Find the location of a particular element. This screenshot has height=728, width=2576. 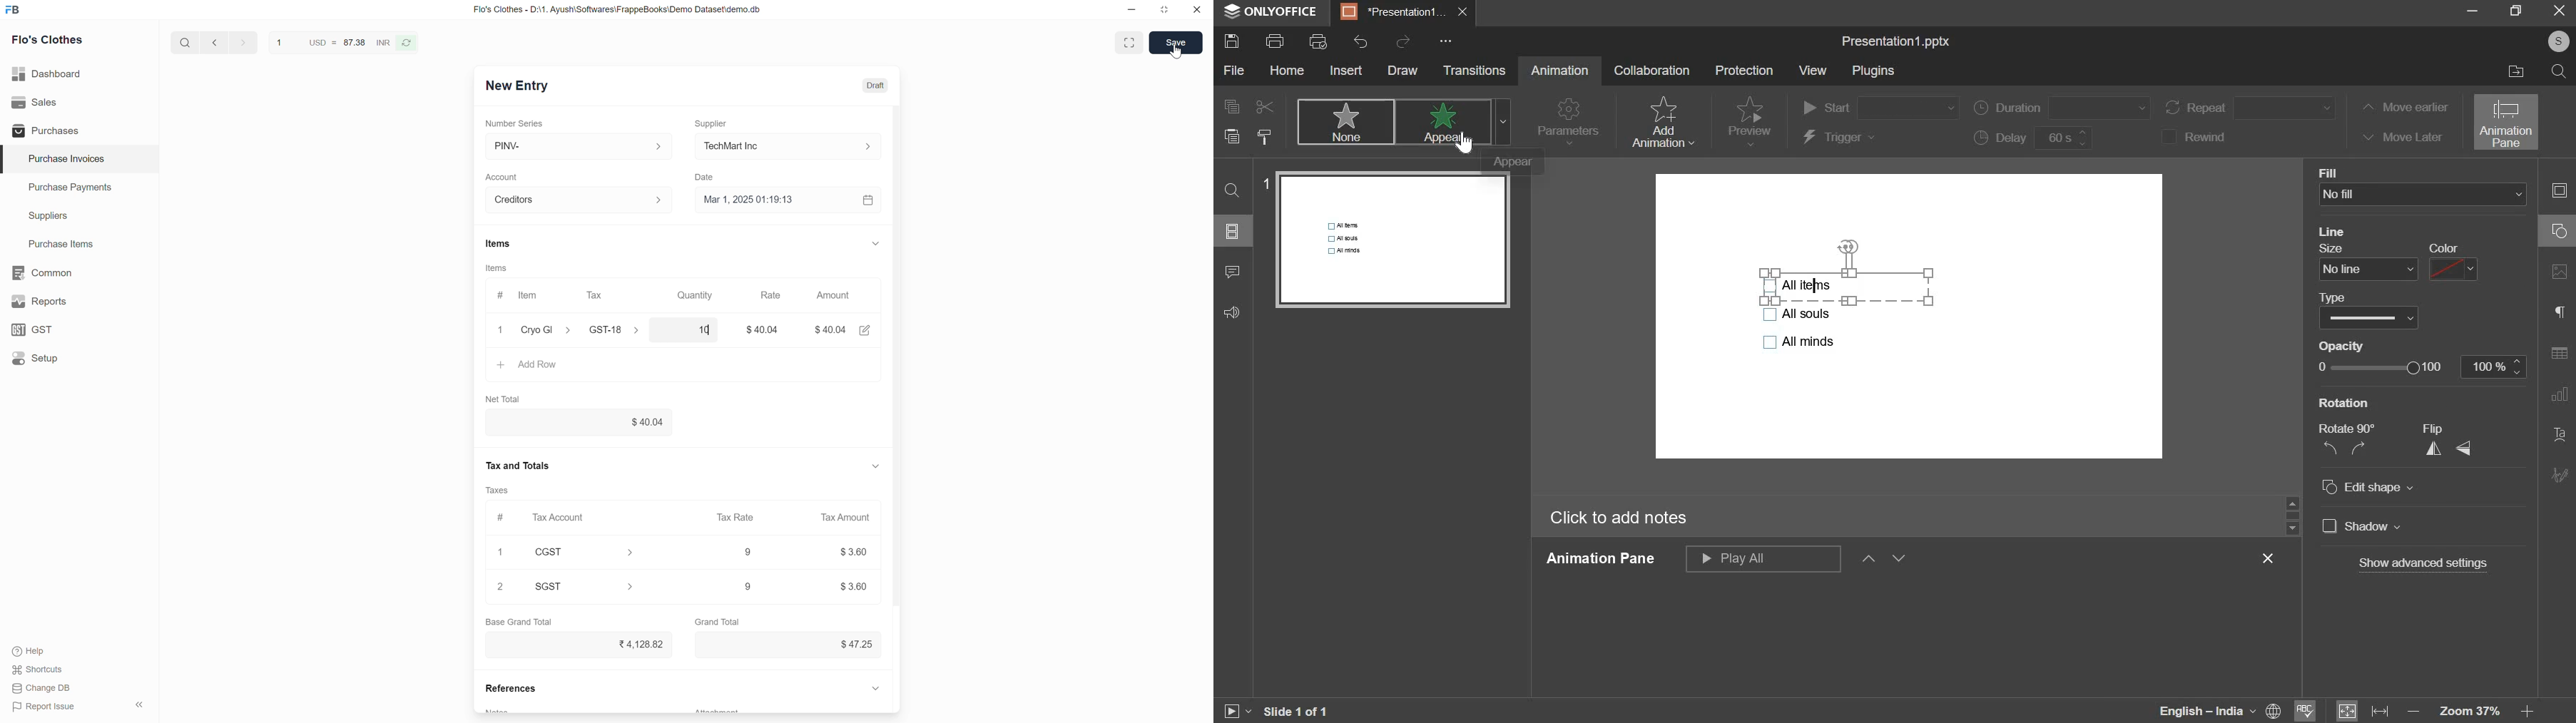

Tax amount is located at coordinates (841, 517).